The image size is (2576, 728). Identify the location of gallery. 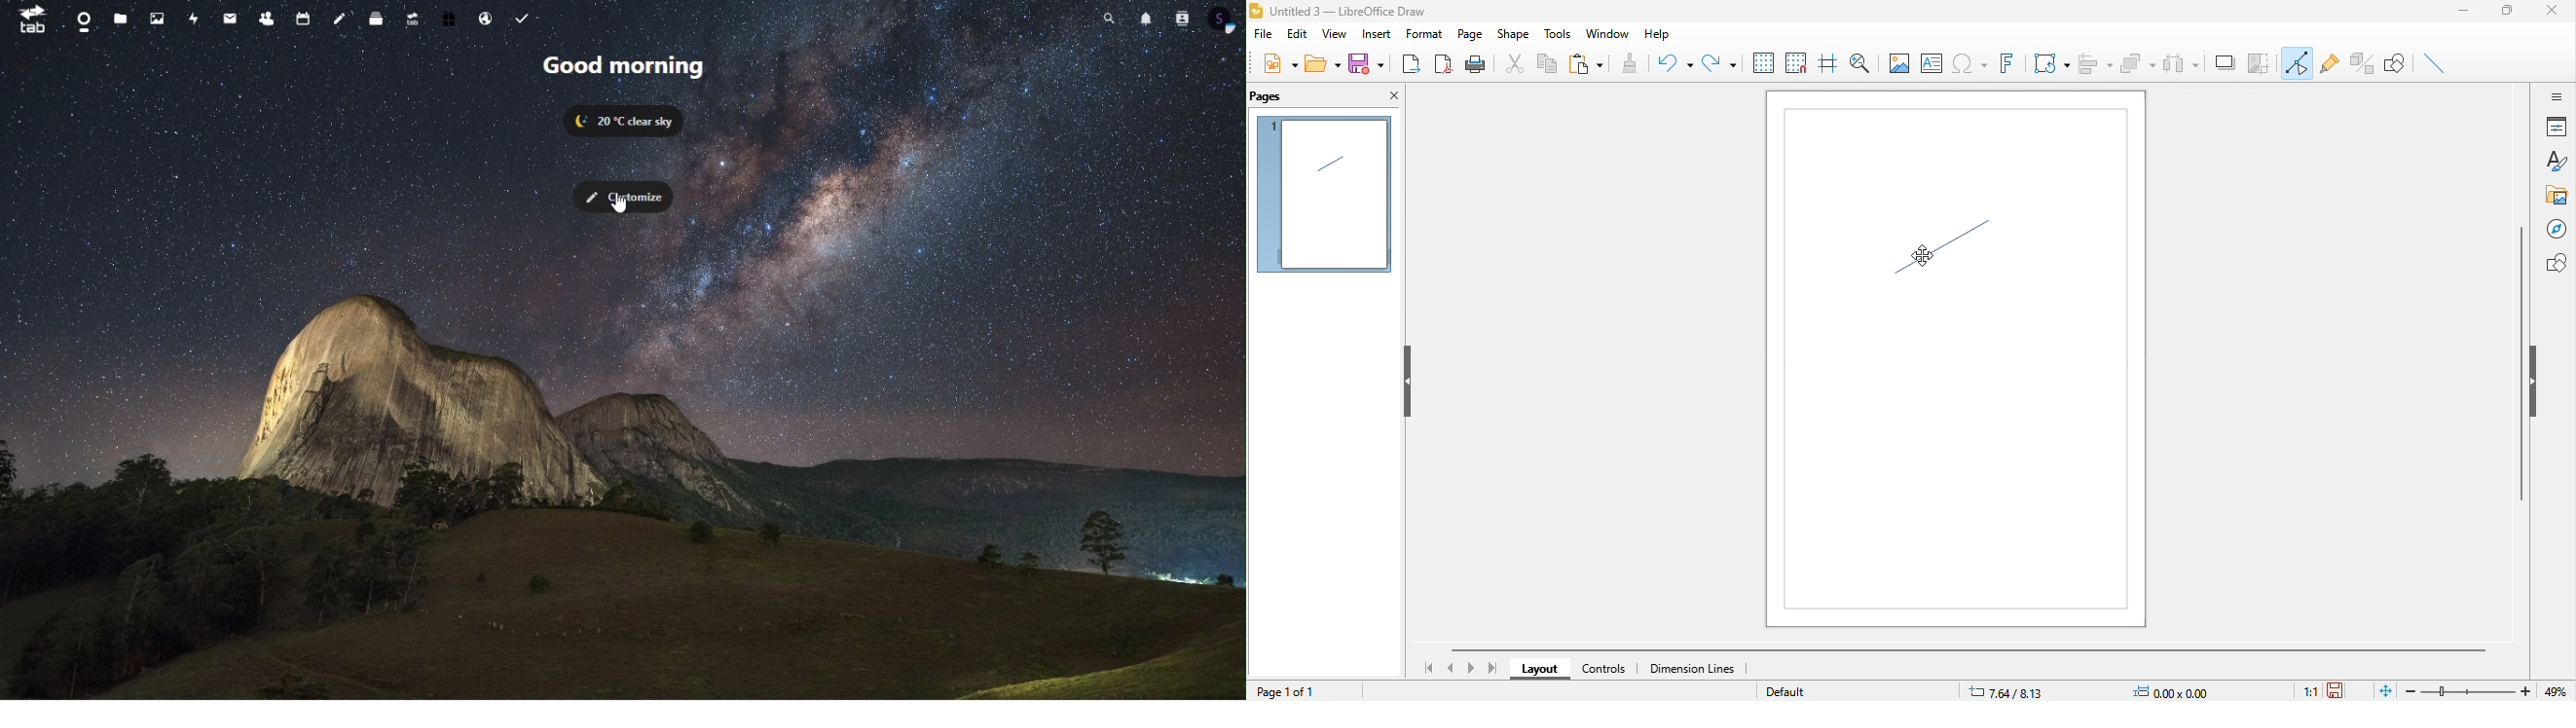
(2558, 196).